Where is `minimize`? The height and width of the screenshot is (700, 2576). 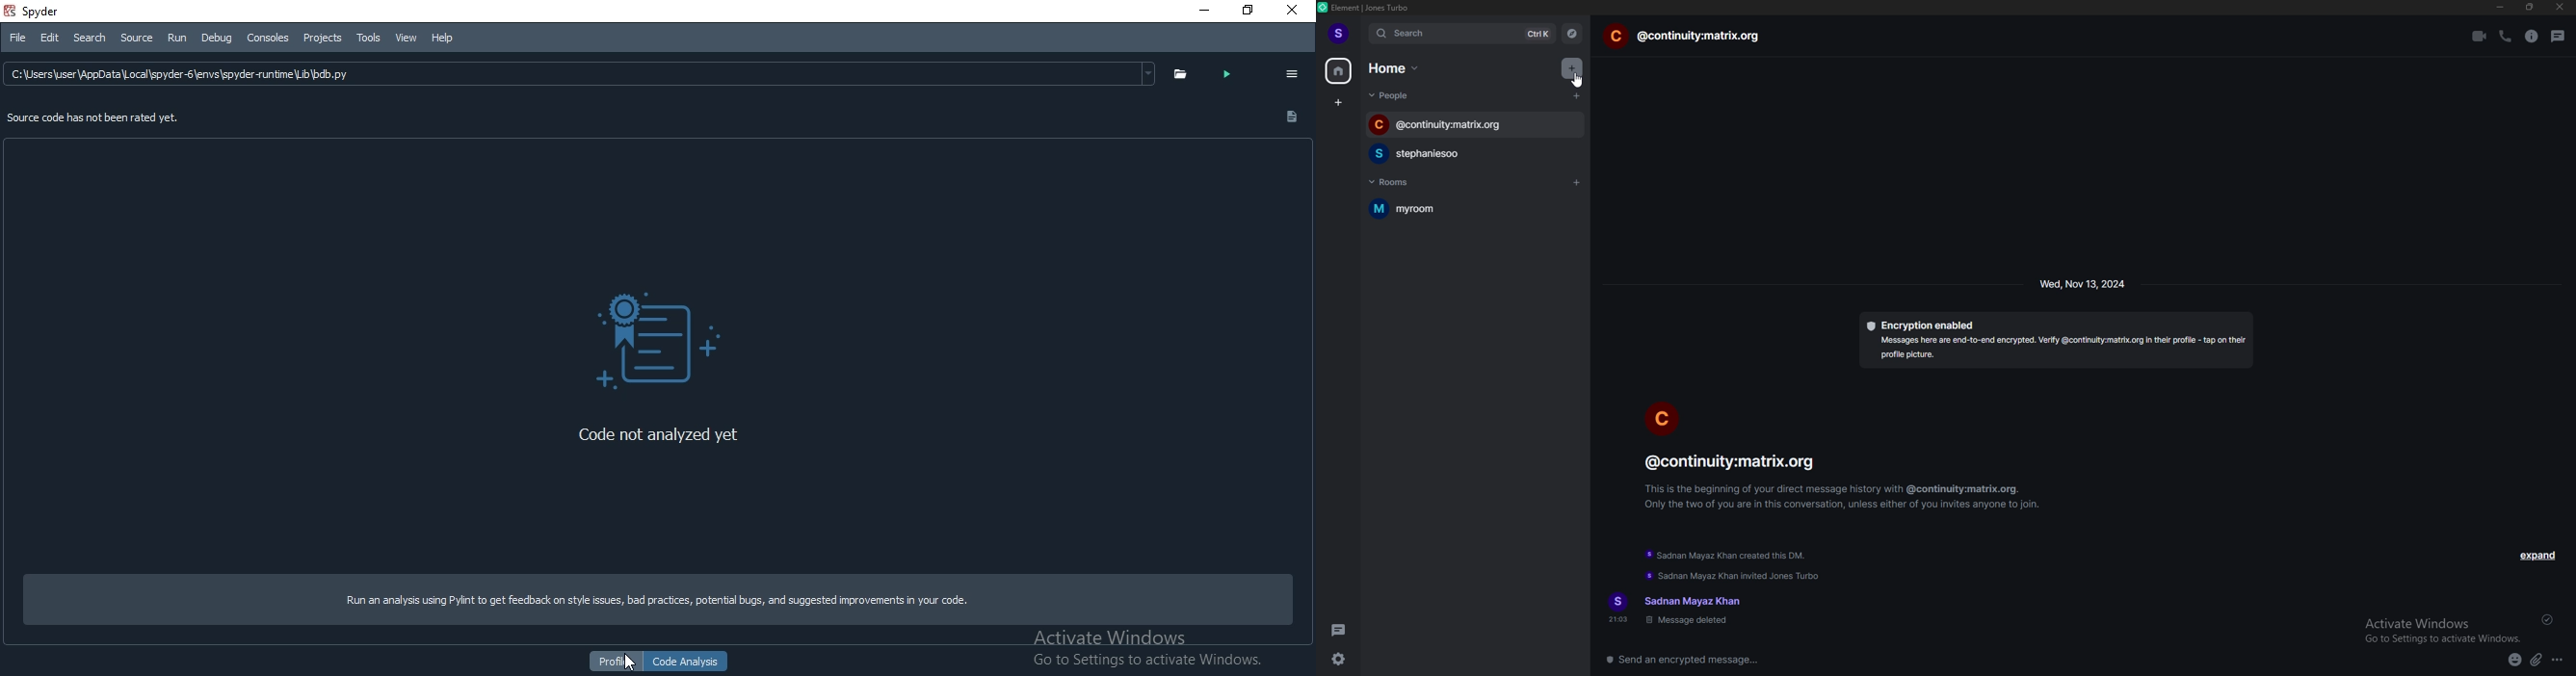
minimize is located at coordinates (2500, 7).